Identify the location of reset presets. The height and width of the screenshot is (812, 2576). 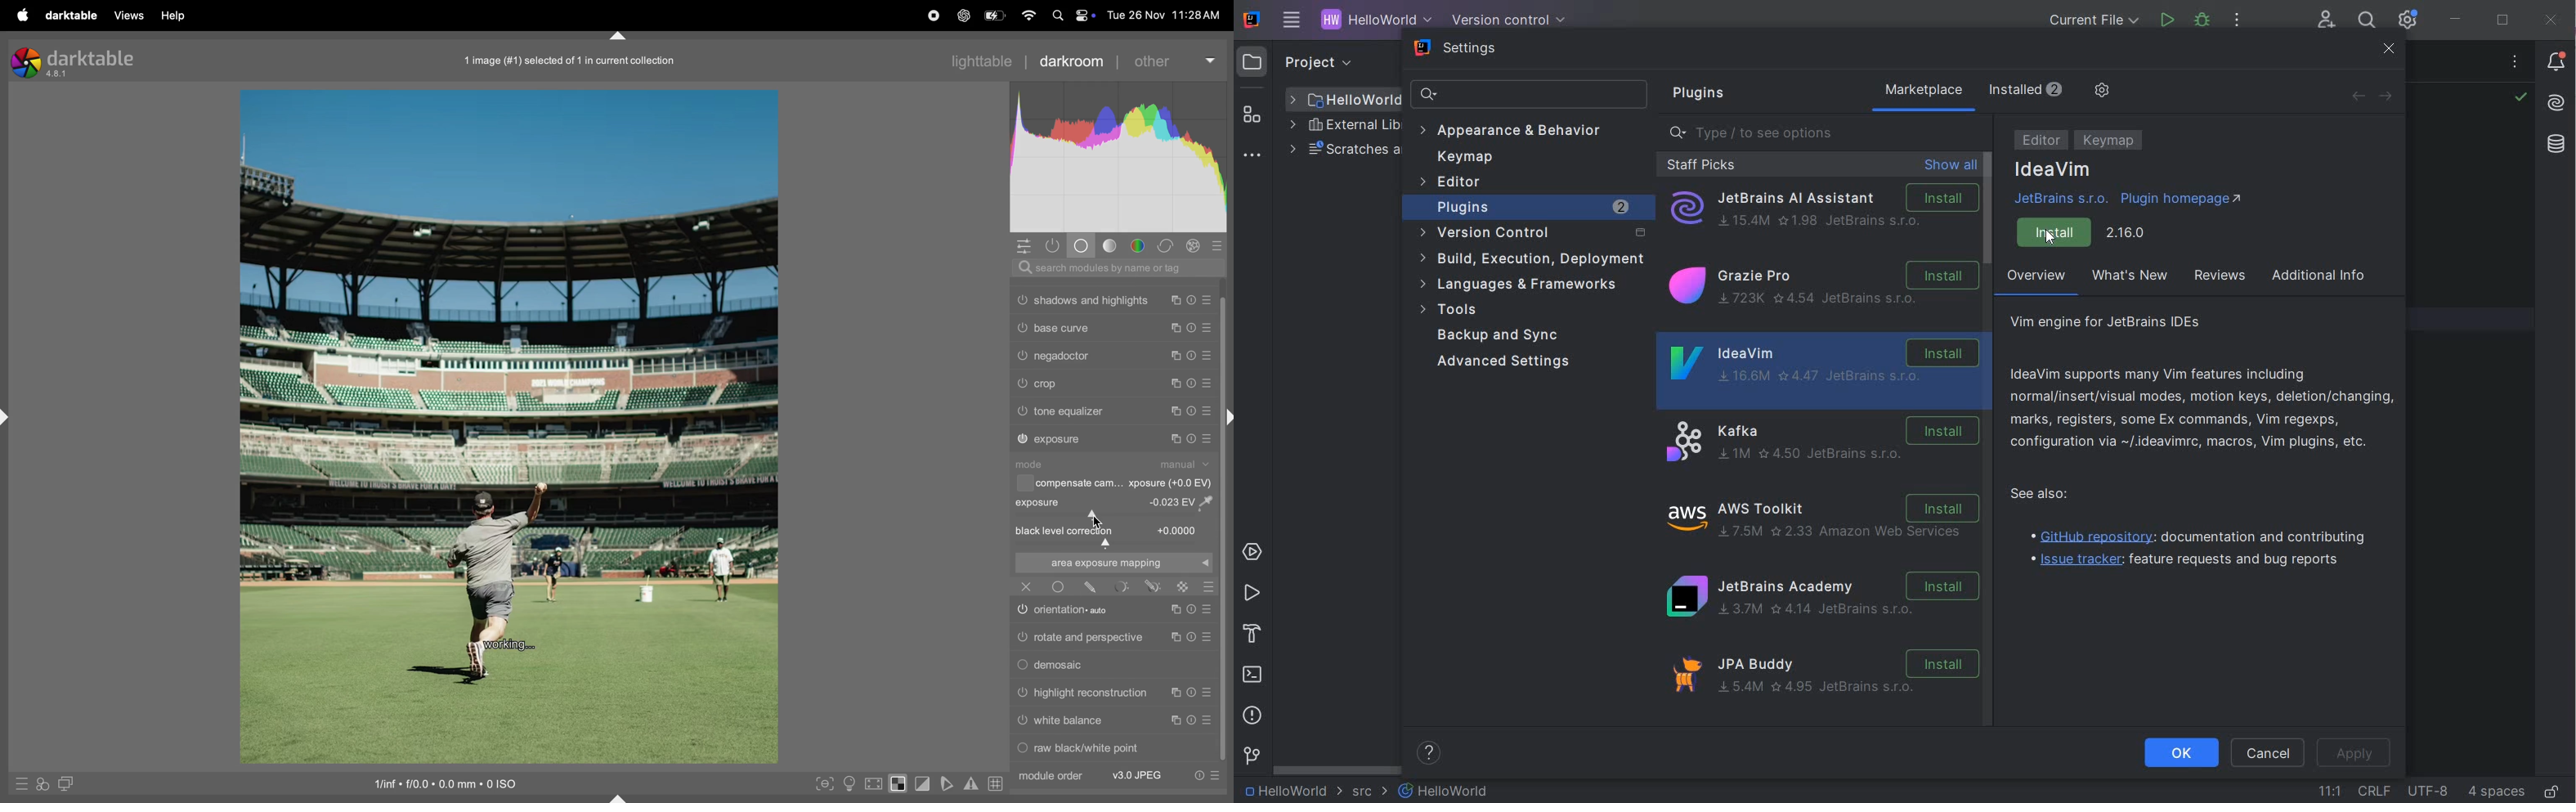
(1194, 354).